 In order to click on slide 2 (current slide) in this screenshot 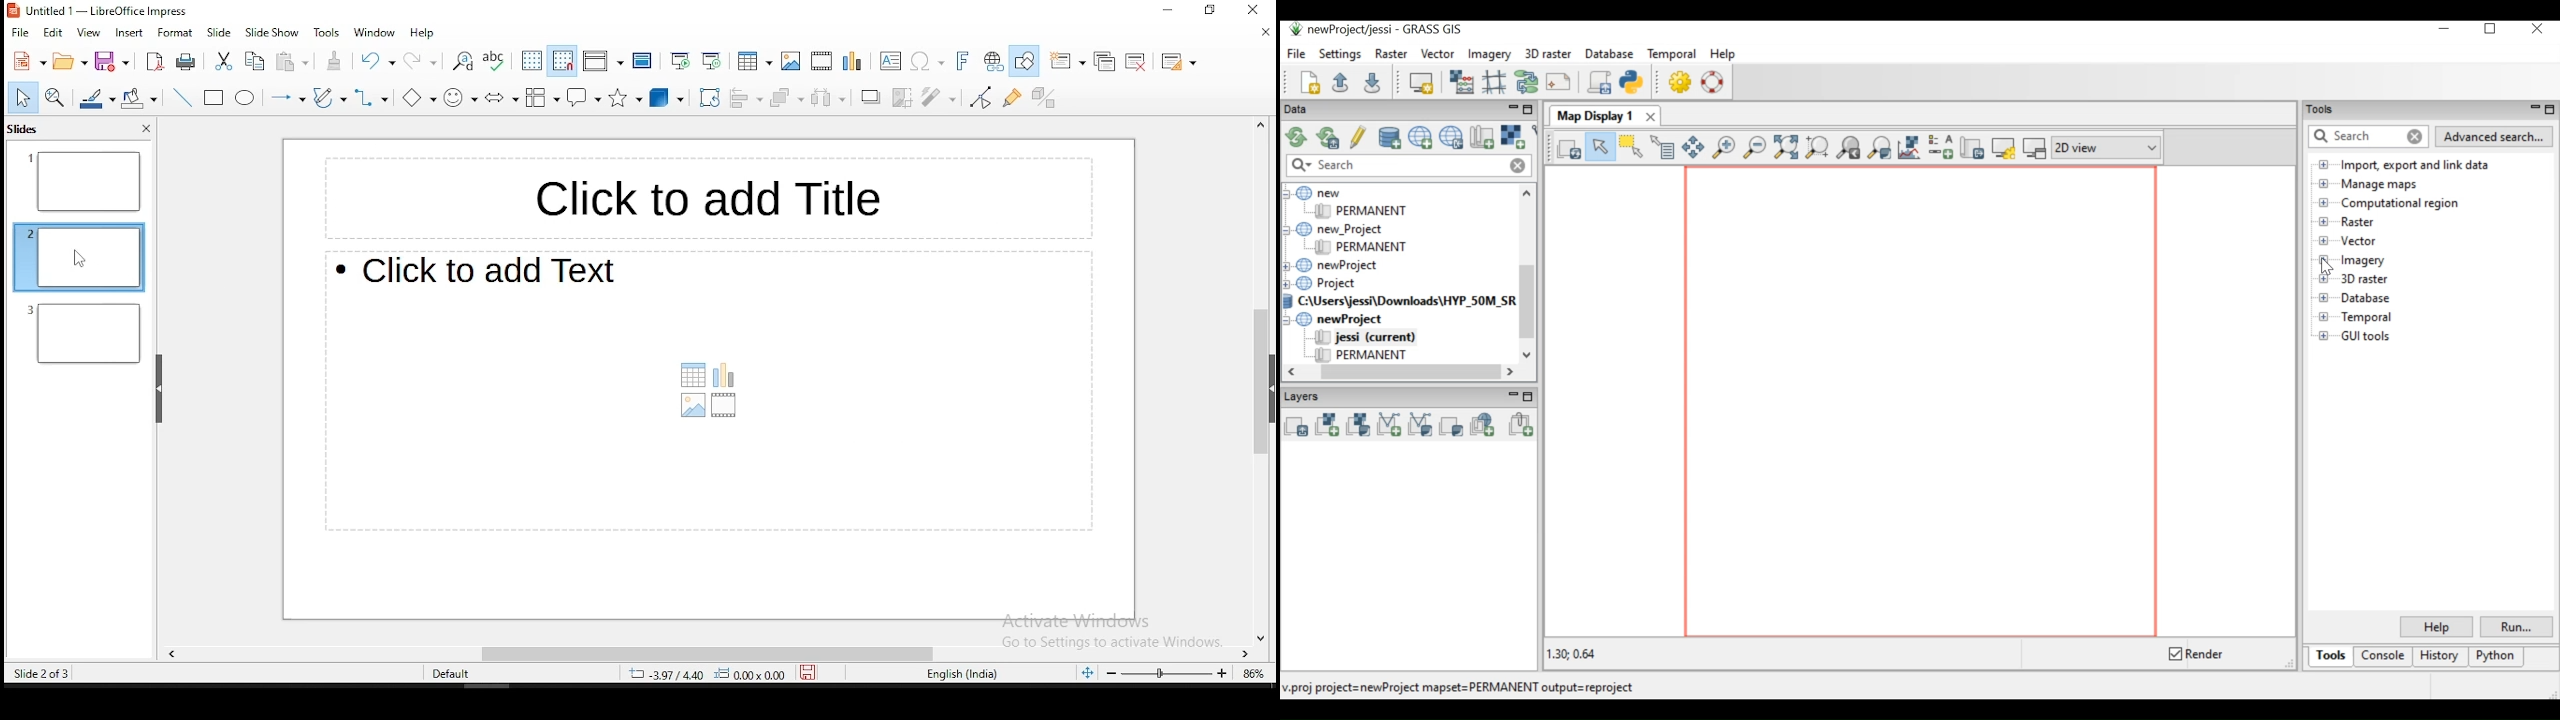, I will do `click(79, 255)`.